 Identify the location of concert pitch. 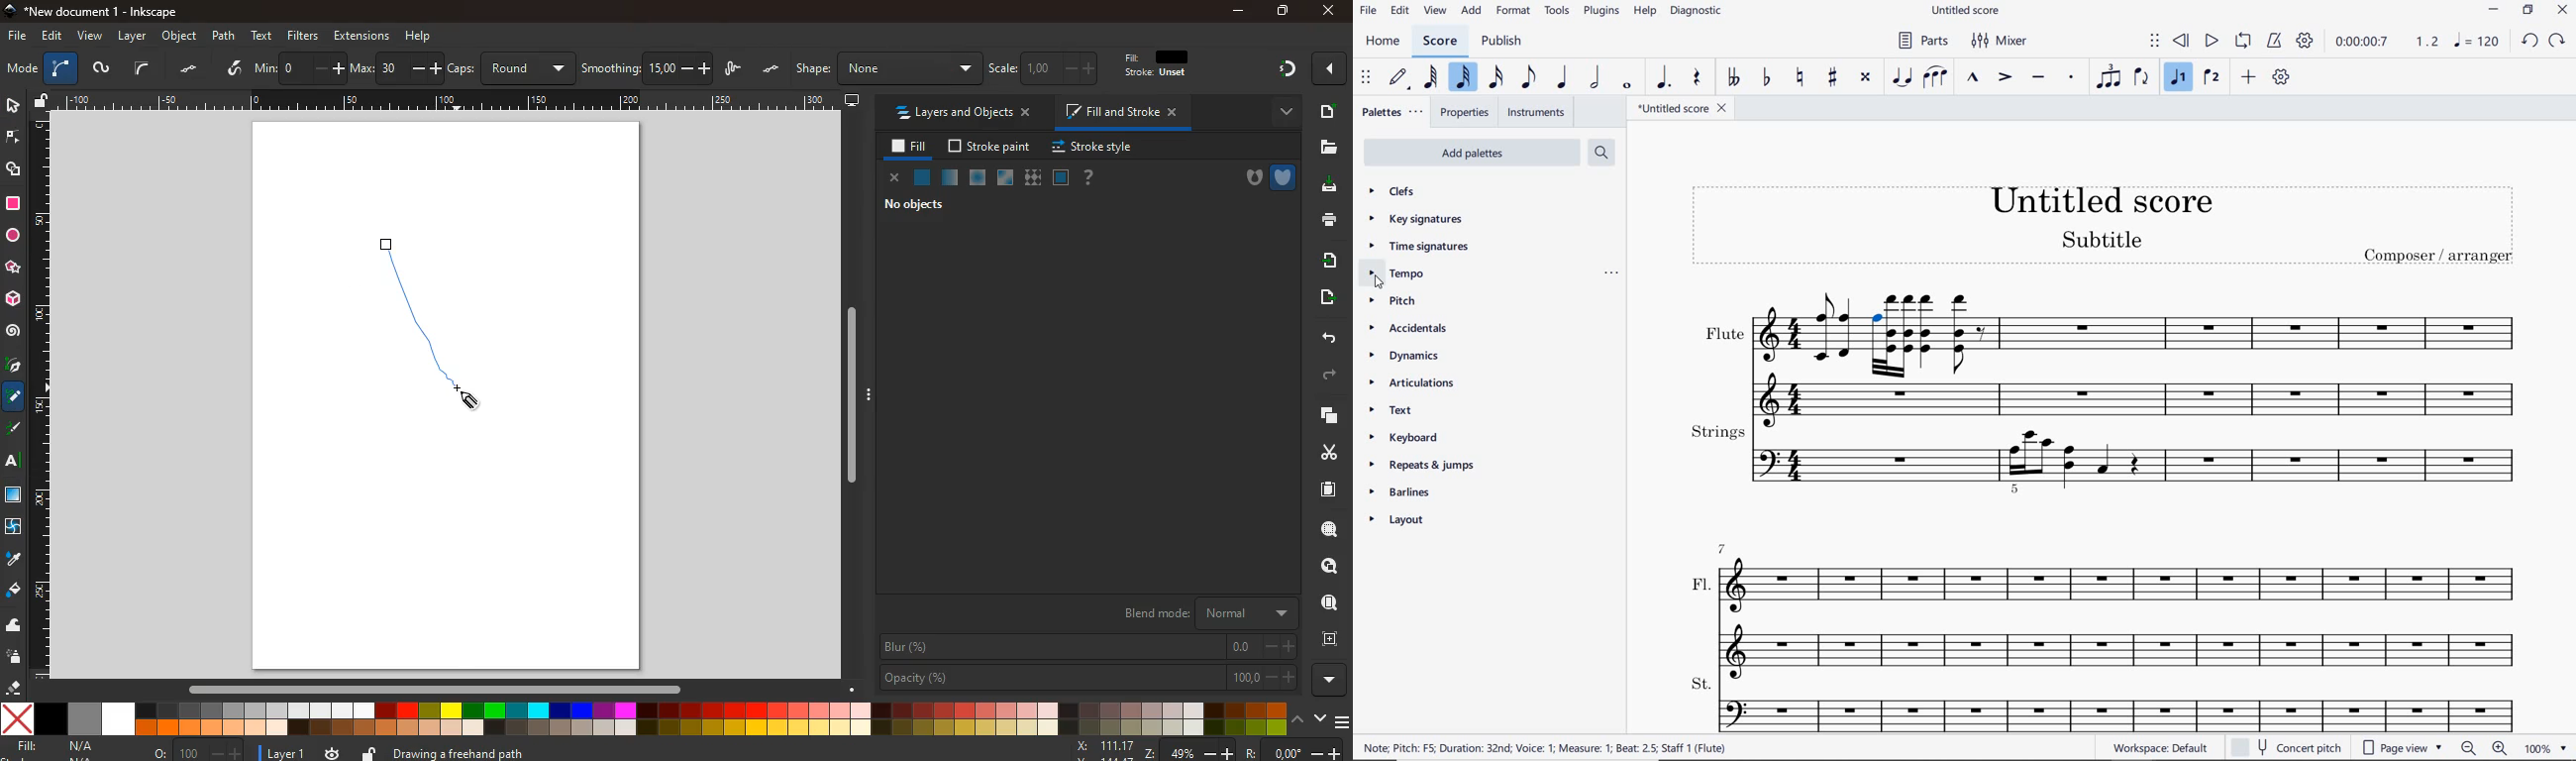
(2287, 748).